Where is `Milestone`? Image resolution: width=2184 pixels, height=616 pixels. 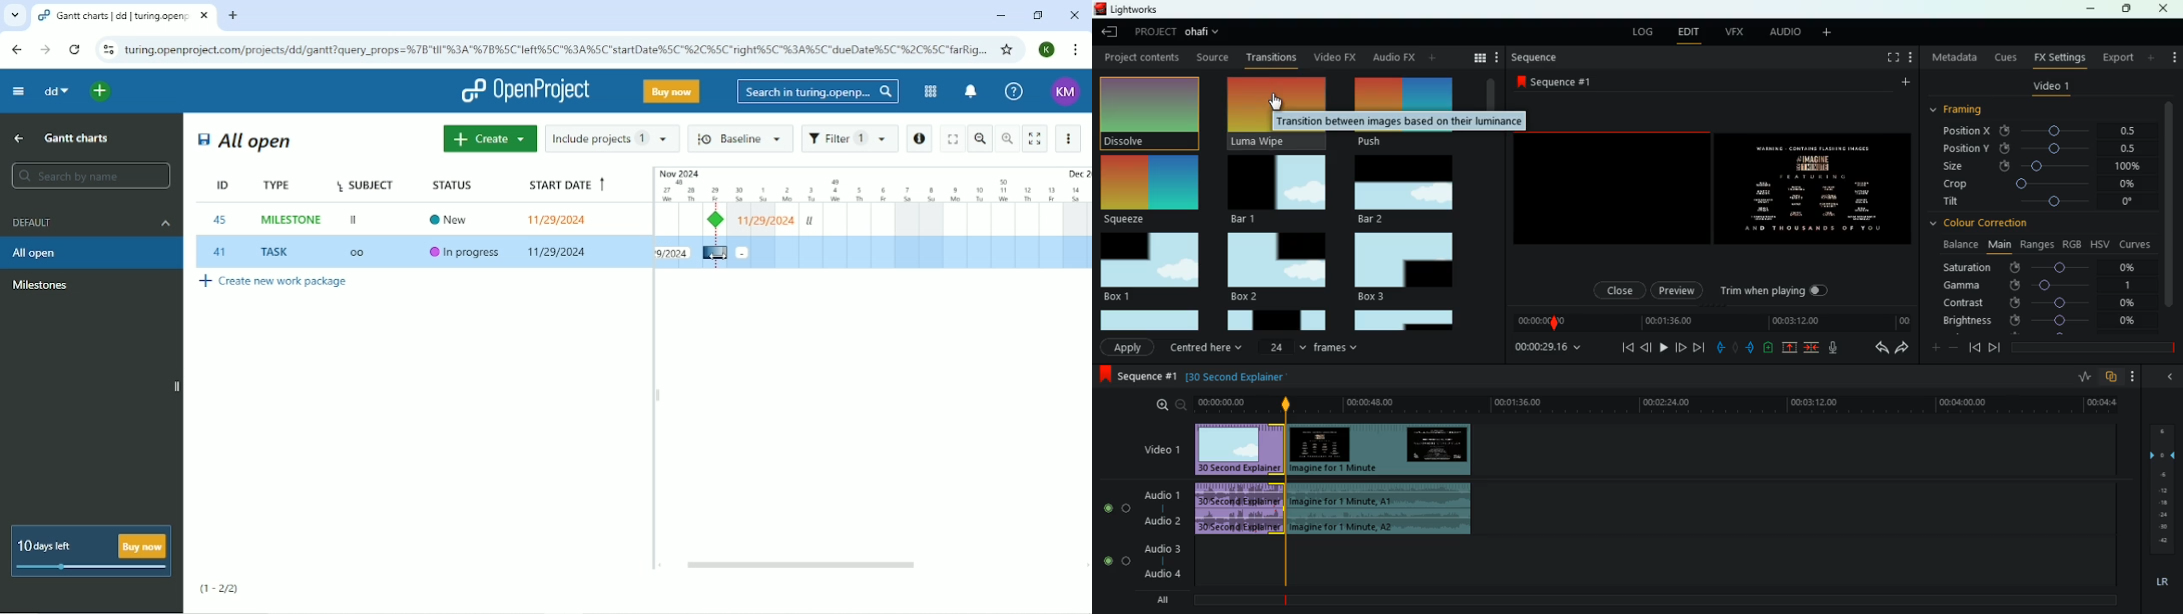 Milestone is located at coordinates (41, 285).